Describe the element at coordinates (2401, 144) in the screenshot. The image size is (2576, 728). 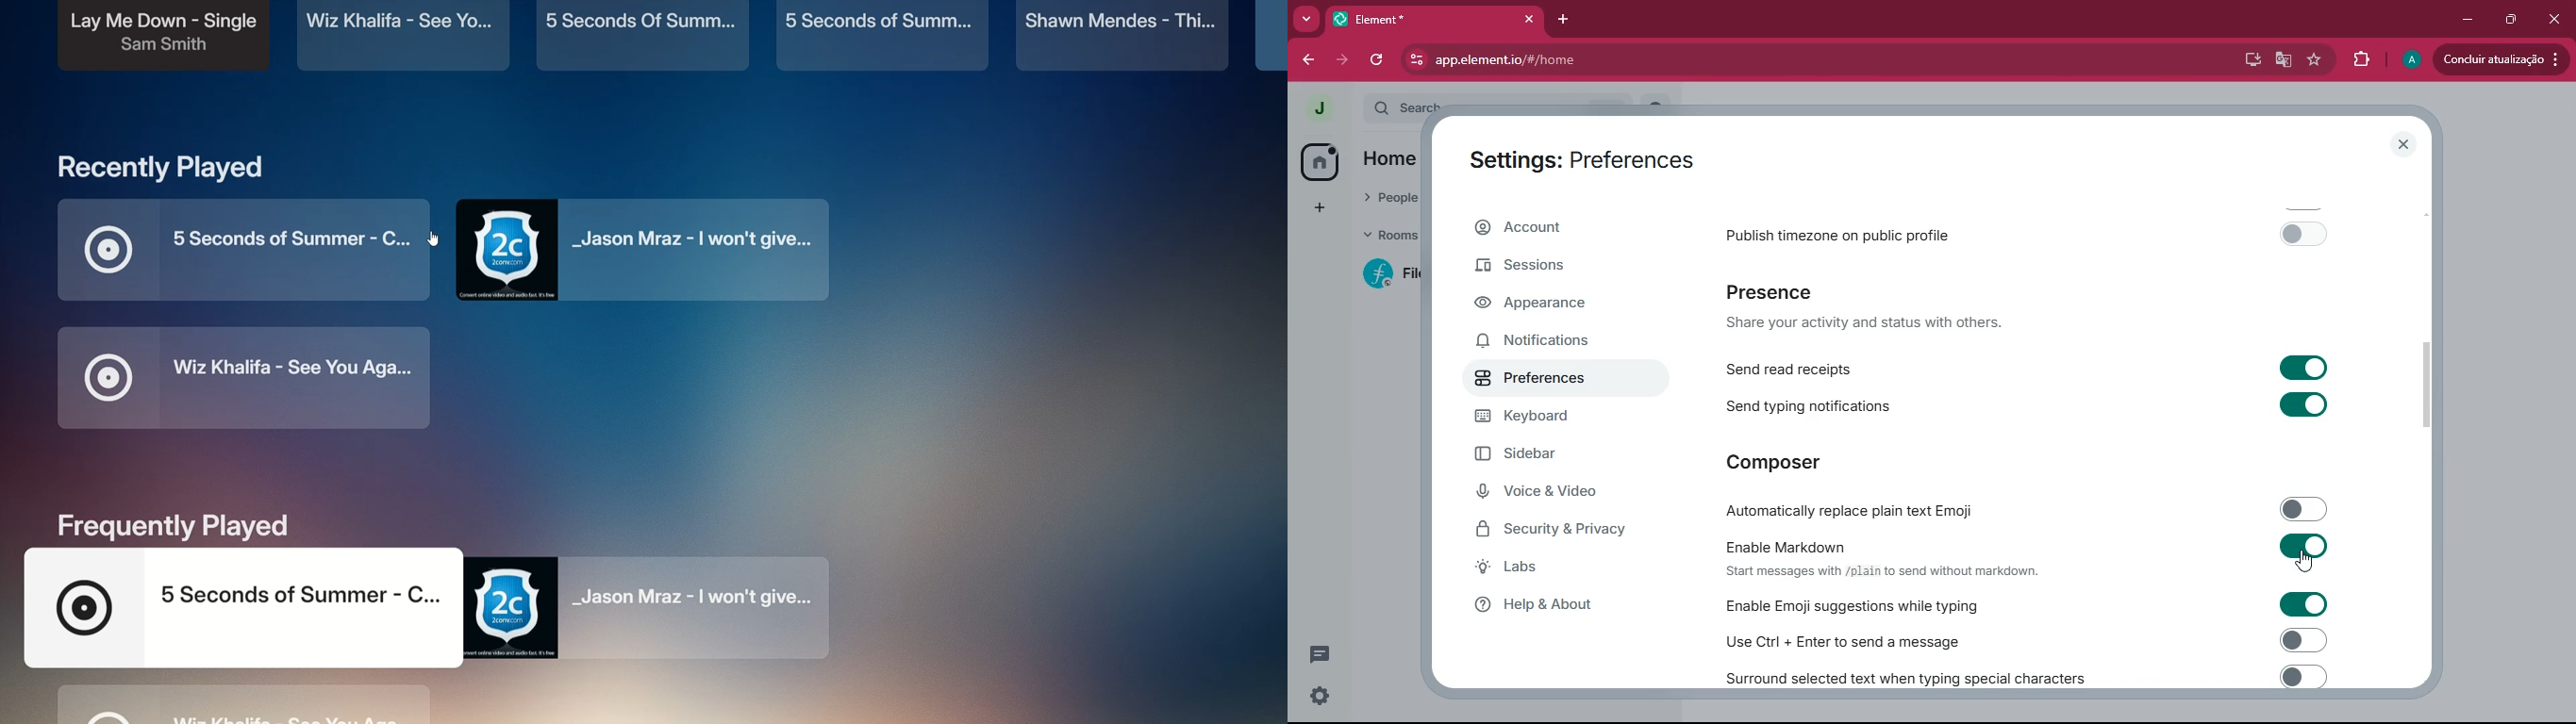
I see `close` at that location.